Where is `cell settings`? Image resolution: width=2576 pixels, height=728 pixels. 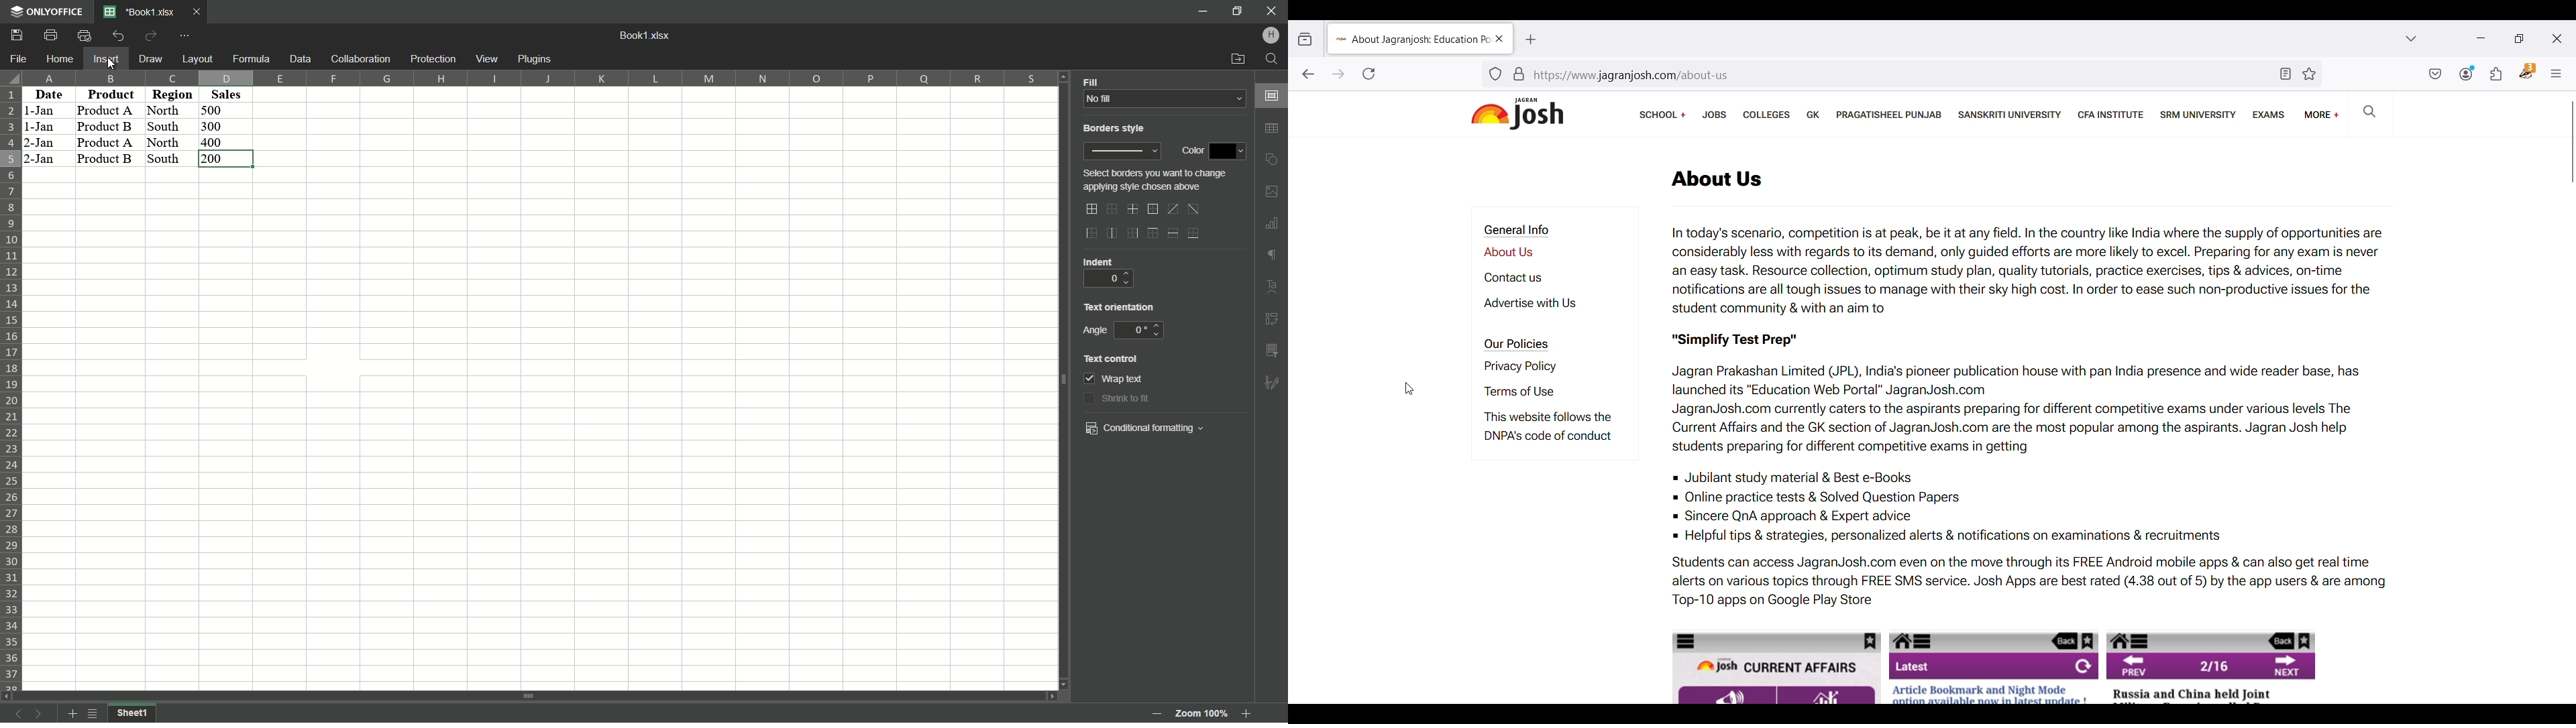
cell settings is located at coordinates (1271, 96).